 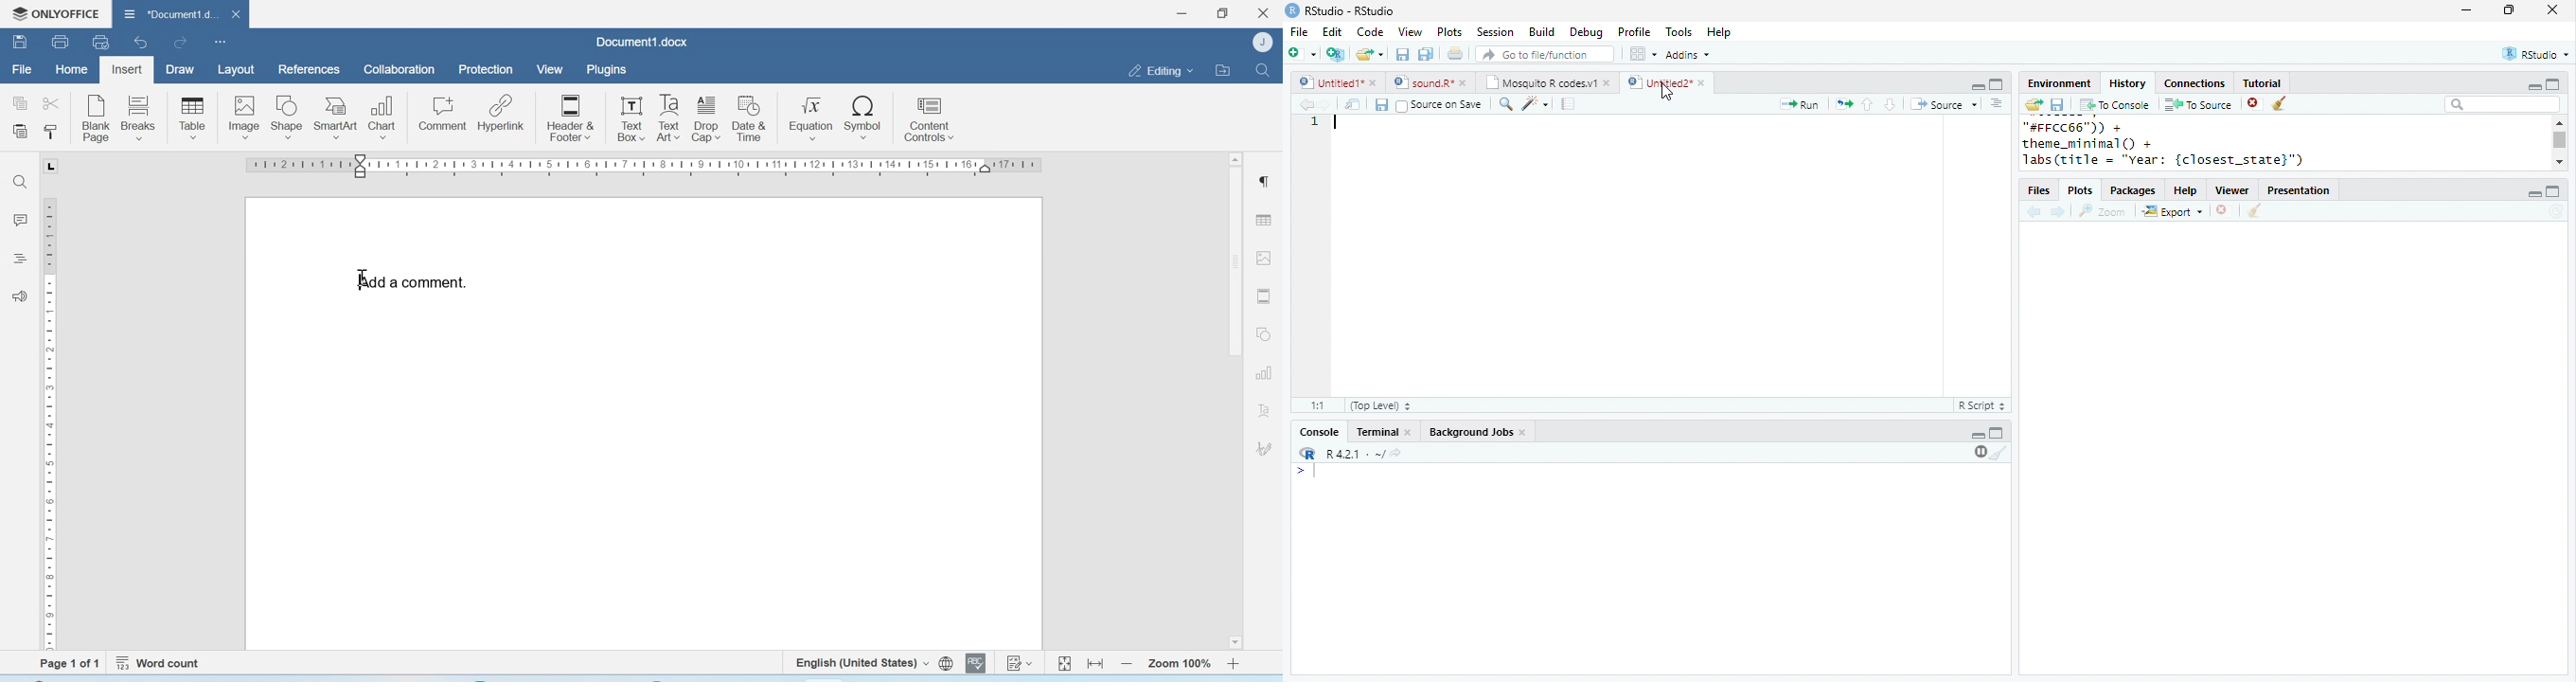 I want to click on Mosquito R codes.v1, so click(x=1541, y=82).